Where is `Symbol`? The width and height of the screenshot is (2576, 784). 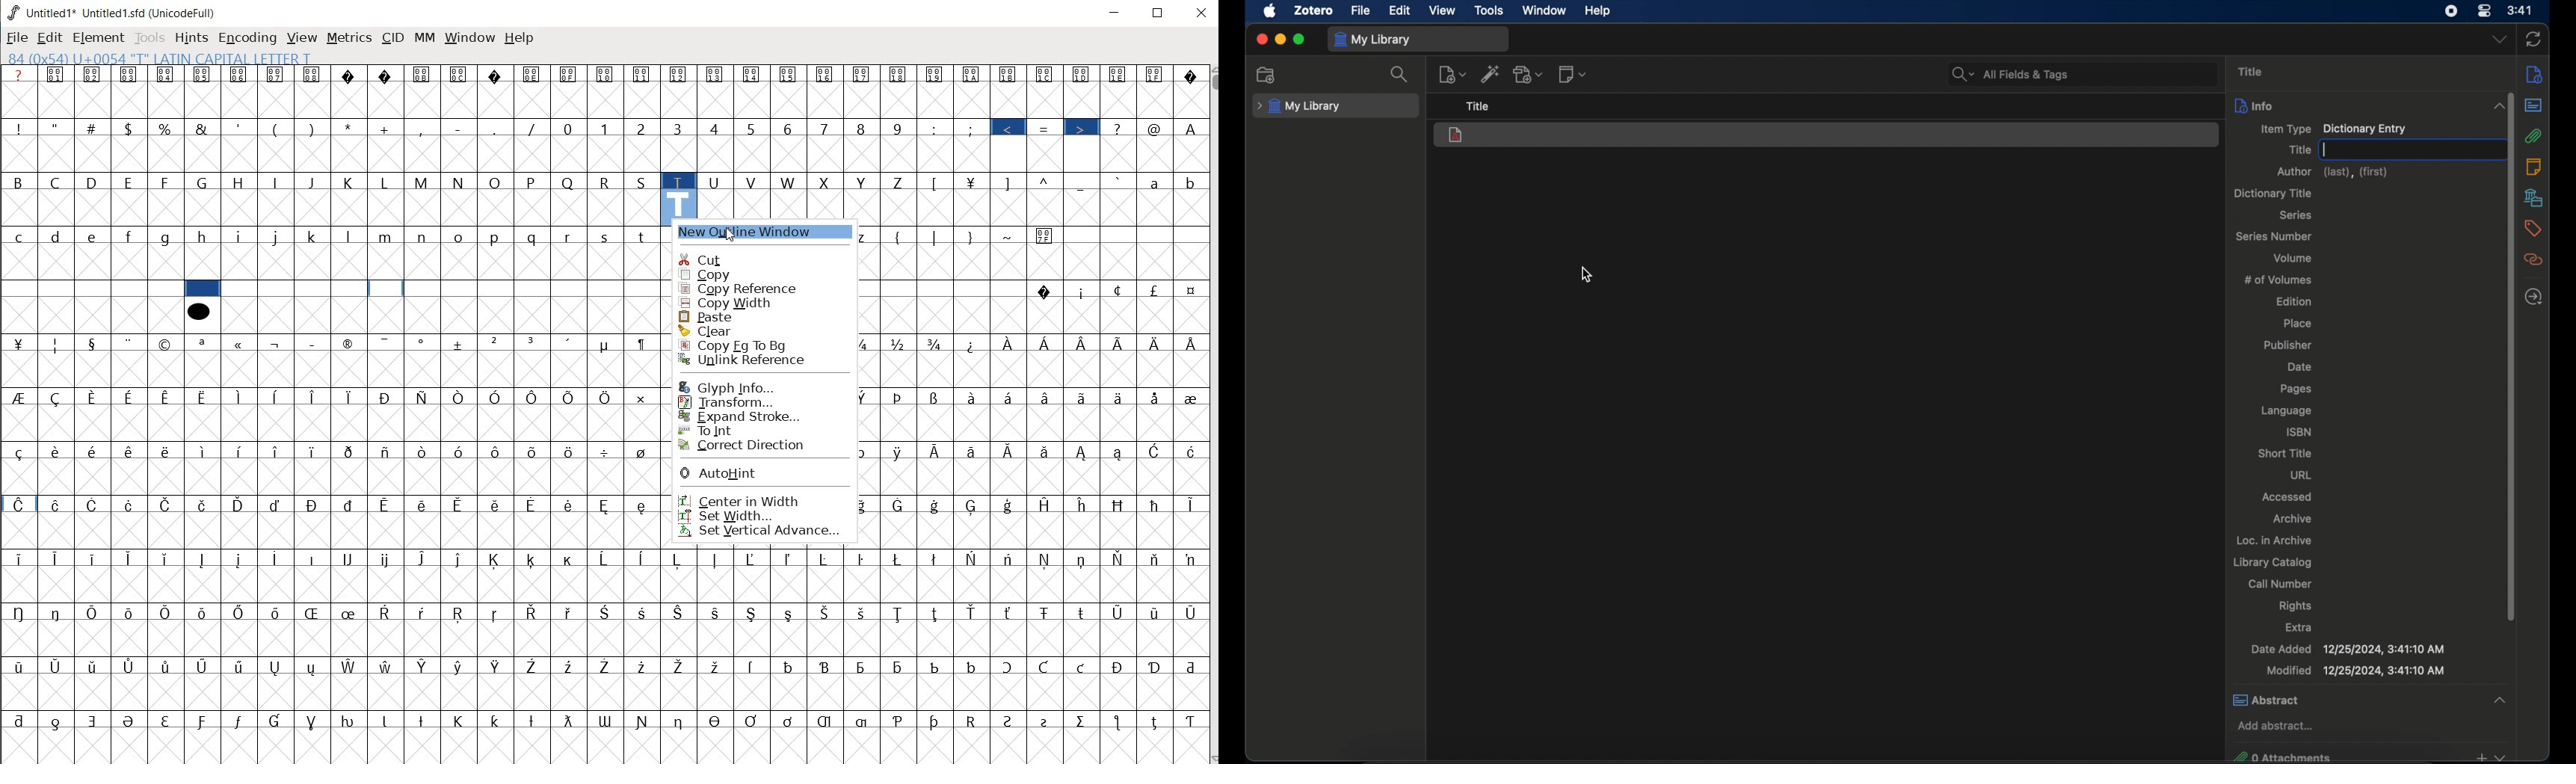
Symbol is located at coordinates (129, 558).